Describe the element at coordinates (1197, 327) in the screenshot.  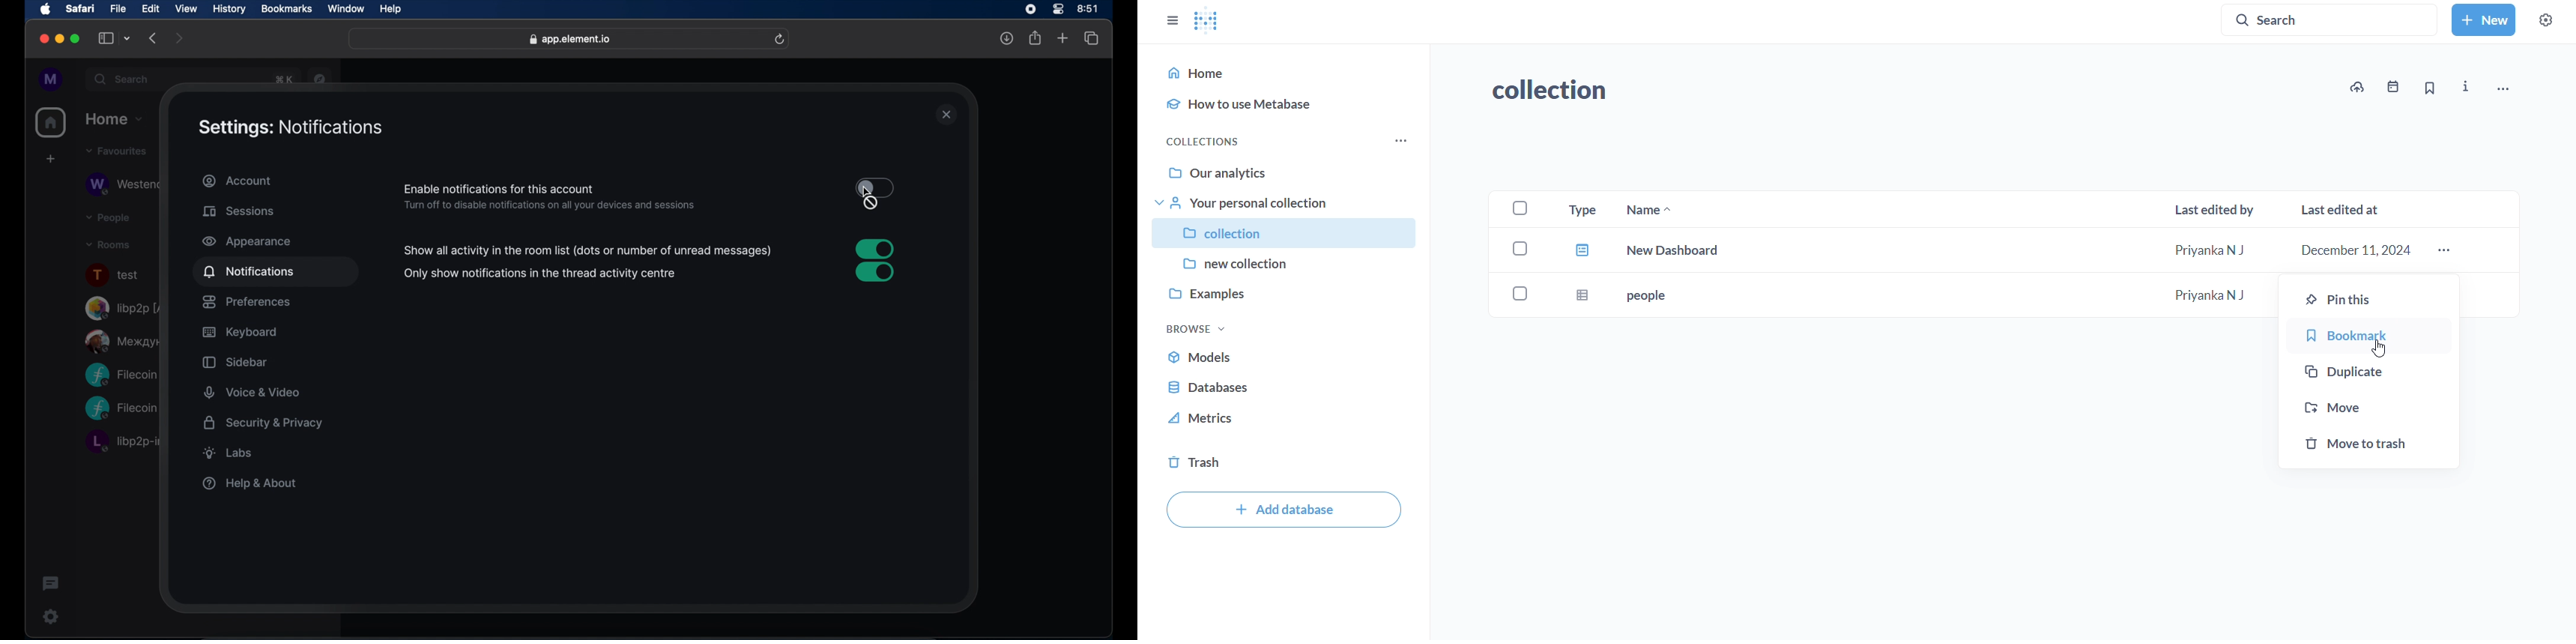
I see `browse` at that location.